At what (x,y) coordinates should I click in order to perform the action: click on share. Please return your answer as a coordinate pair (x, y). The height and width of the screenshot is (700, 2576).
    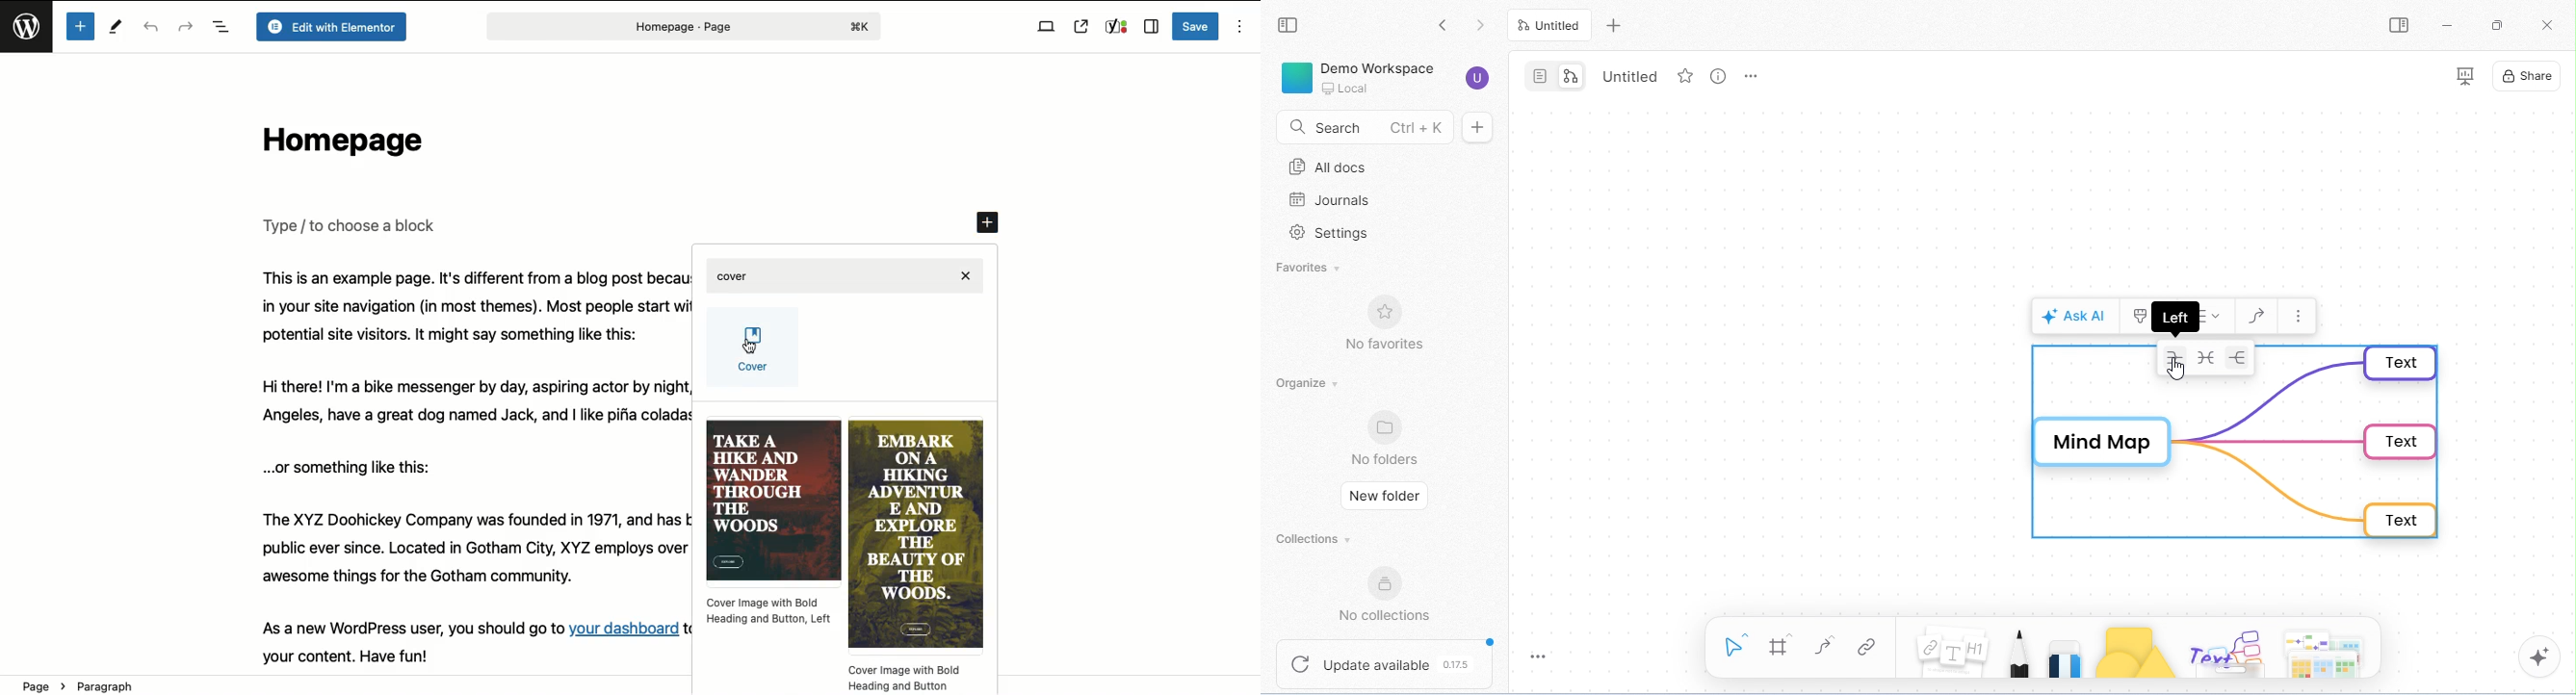
    Looking at the image, I should click on (2531, 76).